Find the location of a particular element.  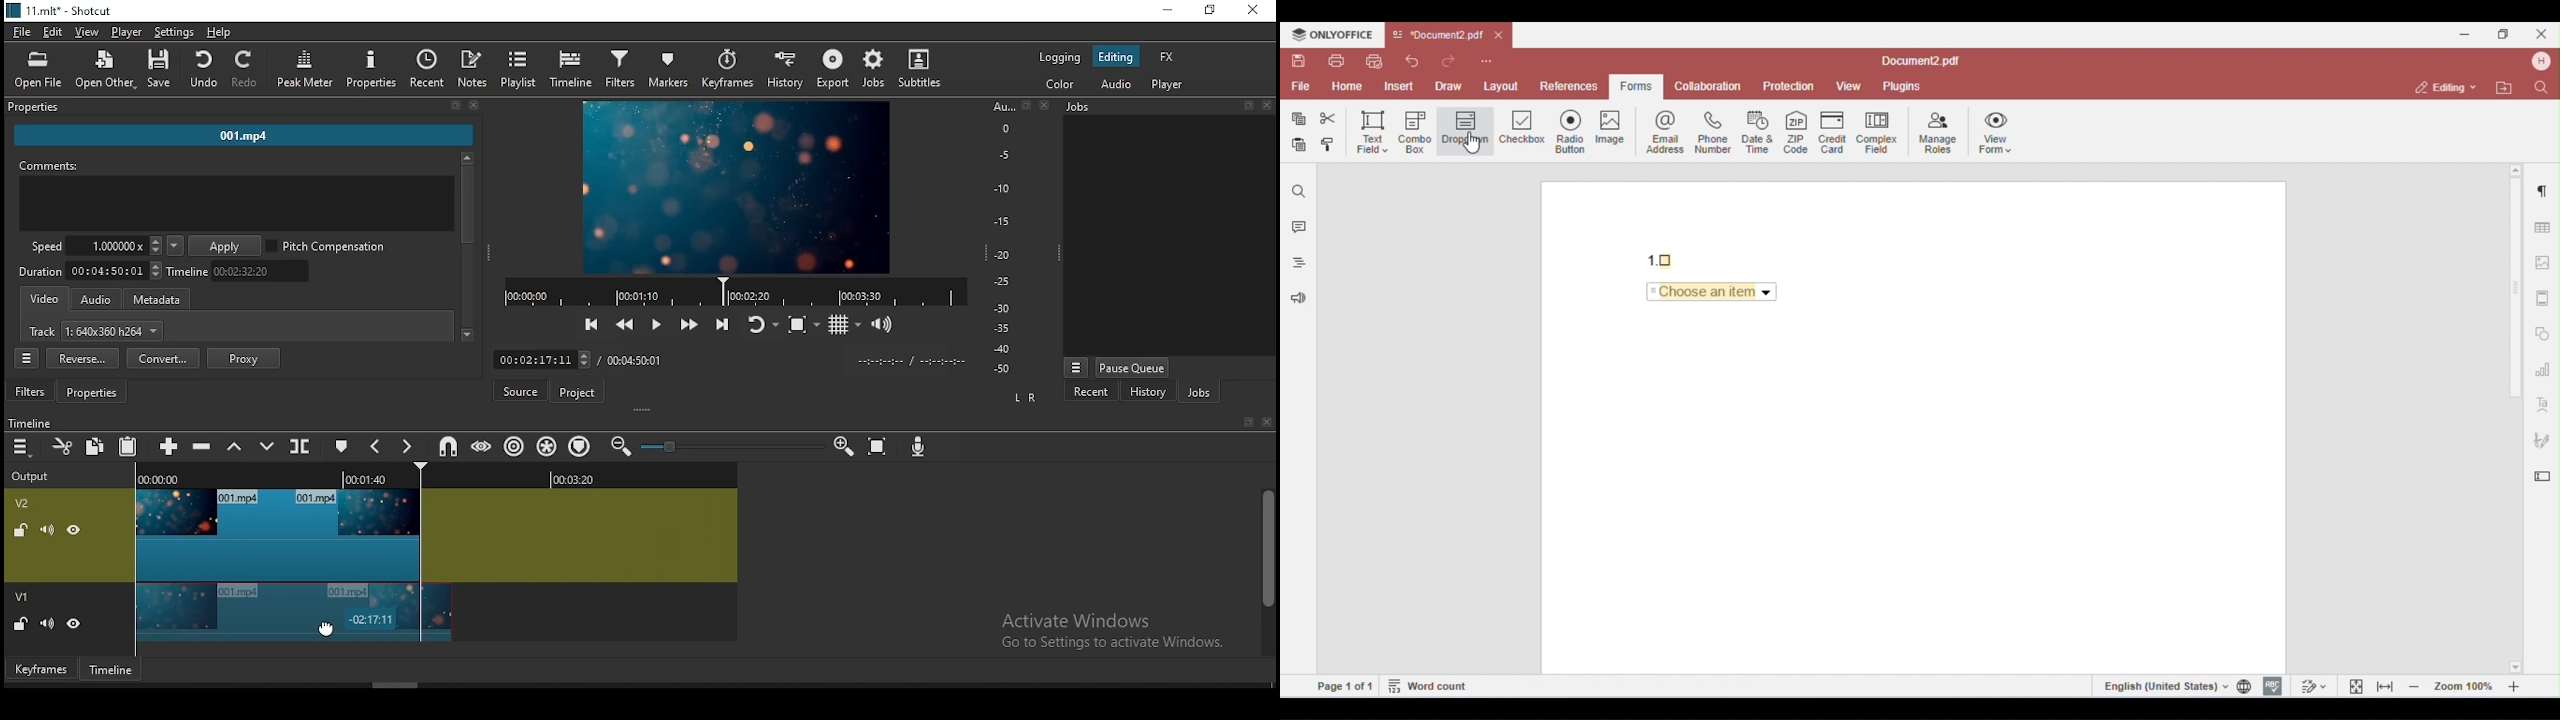

record audio is located at coordinates (920, 448).